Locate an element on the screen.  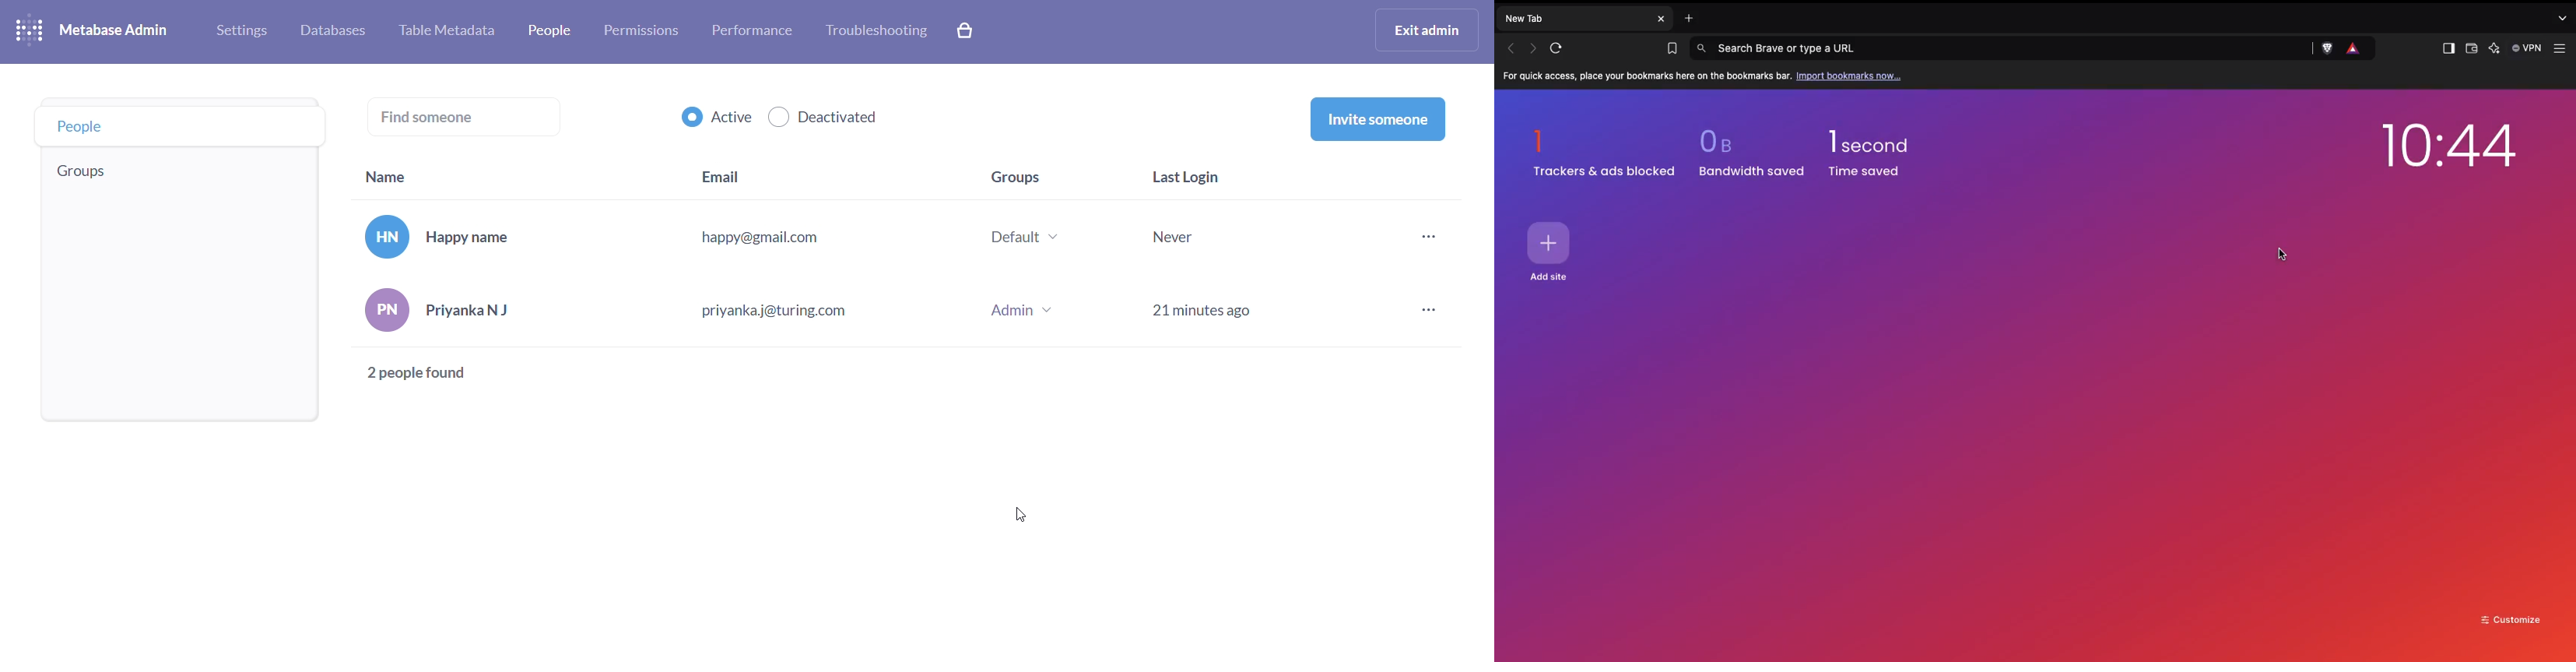
permissions is located at coordinates (641, 31).